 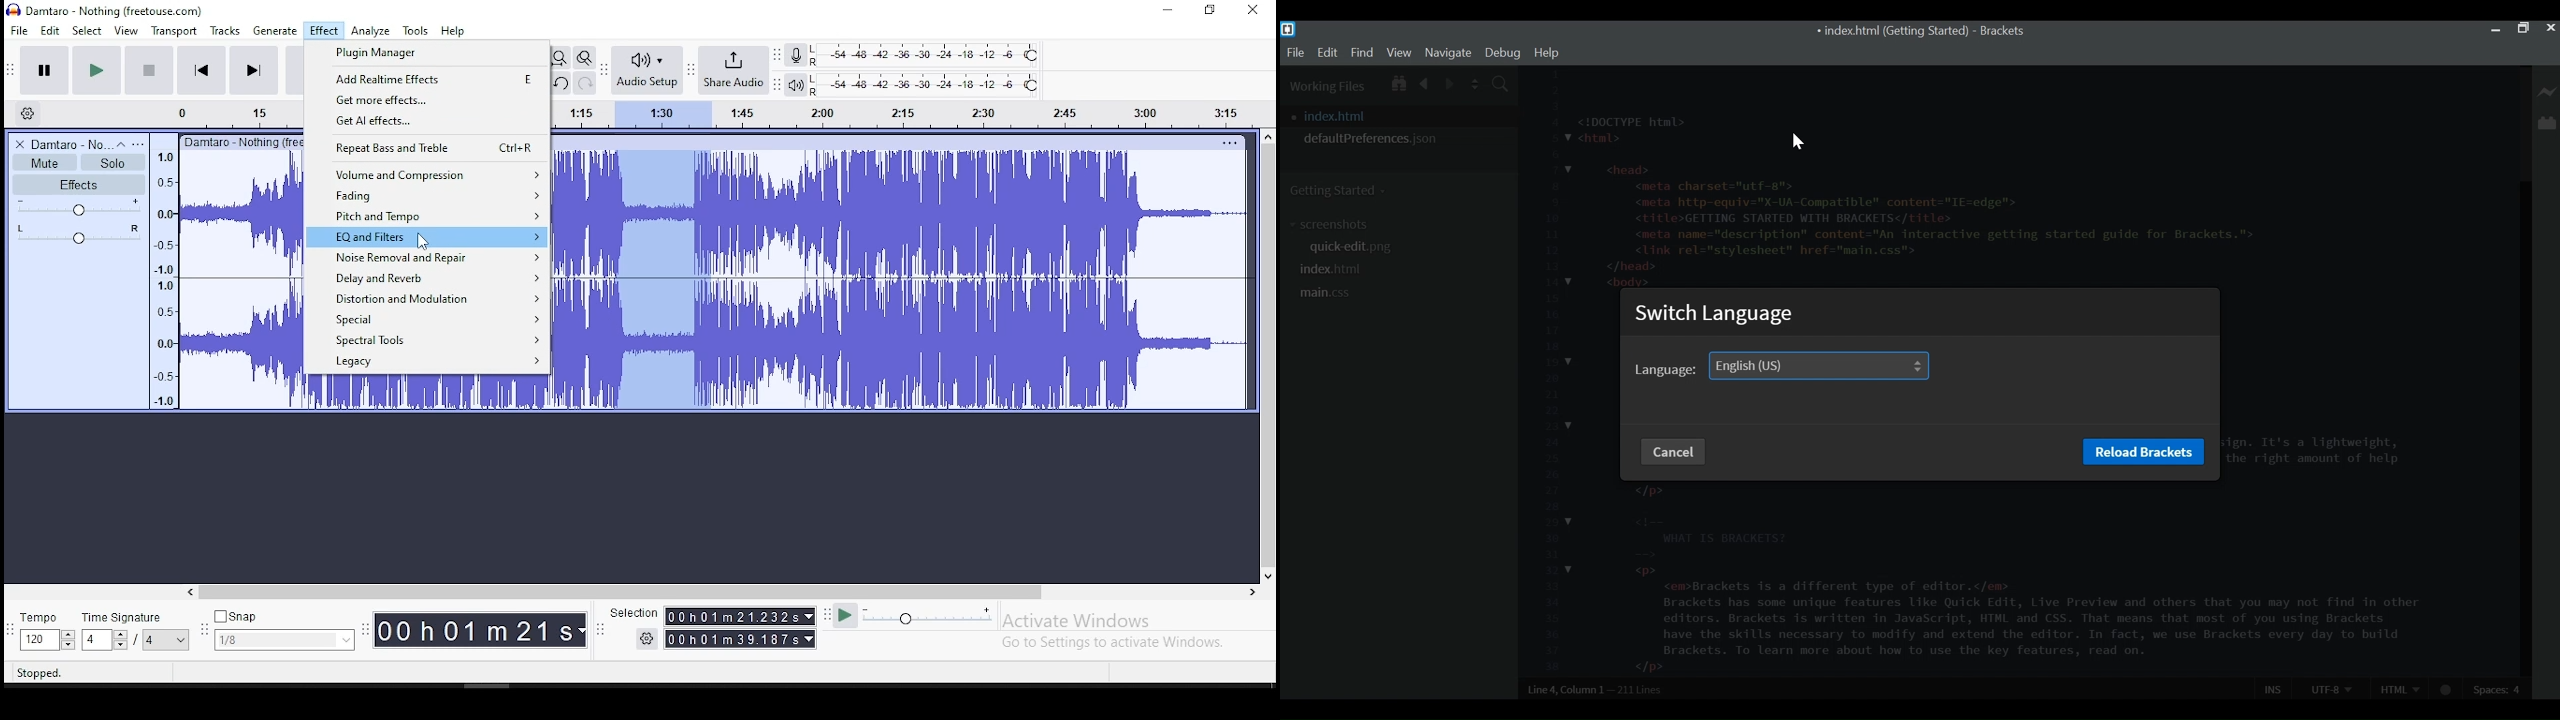 What do you see at coordinates (94, 640) in the screenshot?
I see `4` at bounding box center [94, 640].